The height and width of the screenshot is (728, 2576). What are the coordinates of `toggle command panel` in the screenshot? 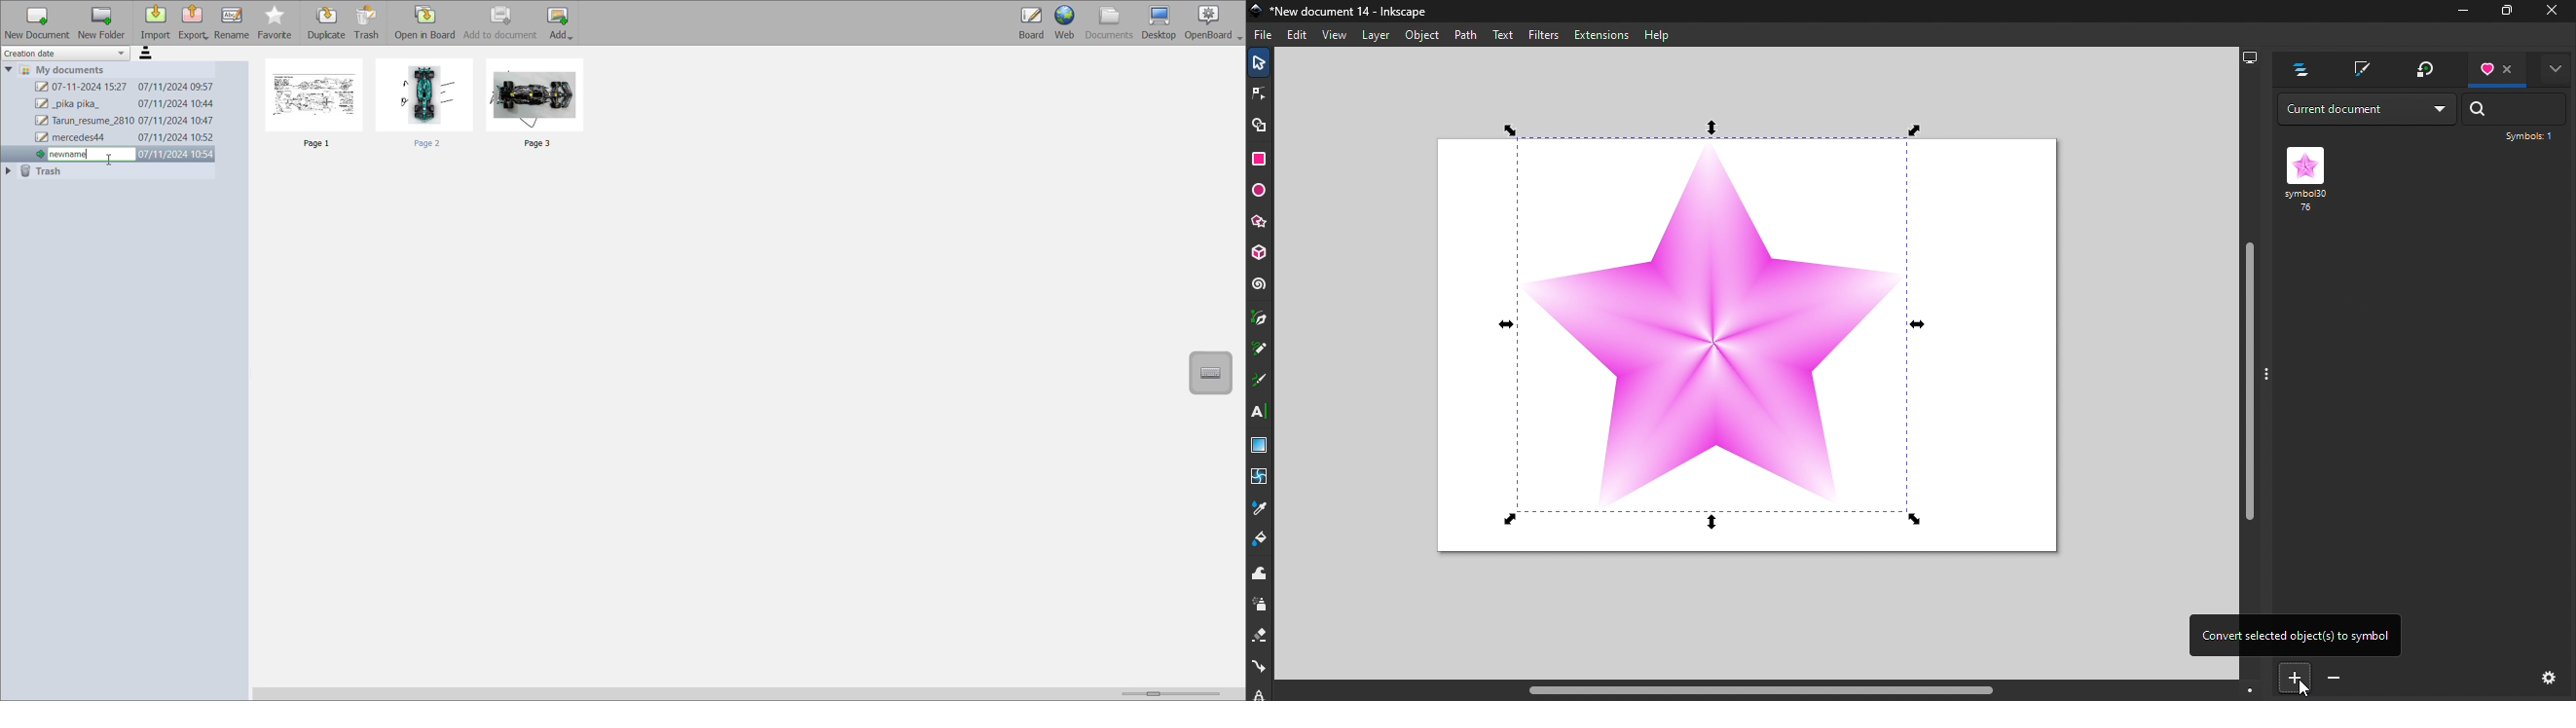 It's located at (2267, 377).